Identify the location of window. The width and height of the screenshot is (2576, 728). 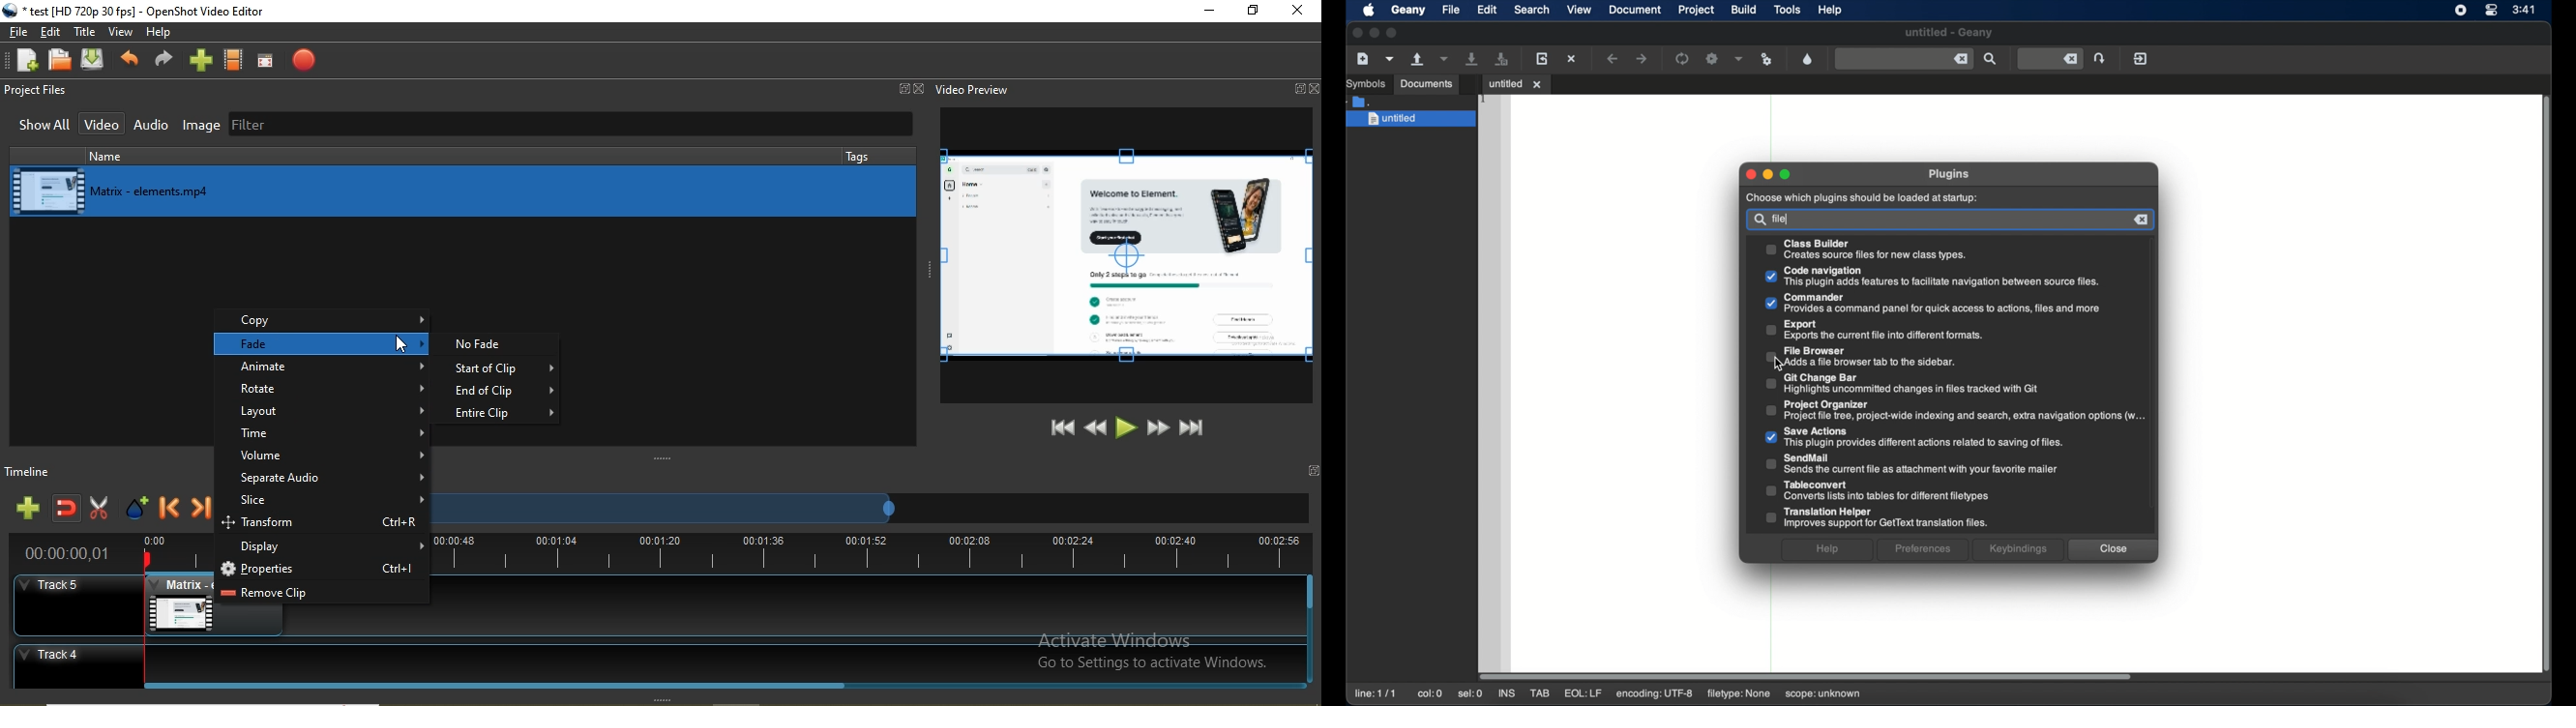
(1313, 471).